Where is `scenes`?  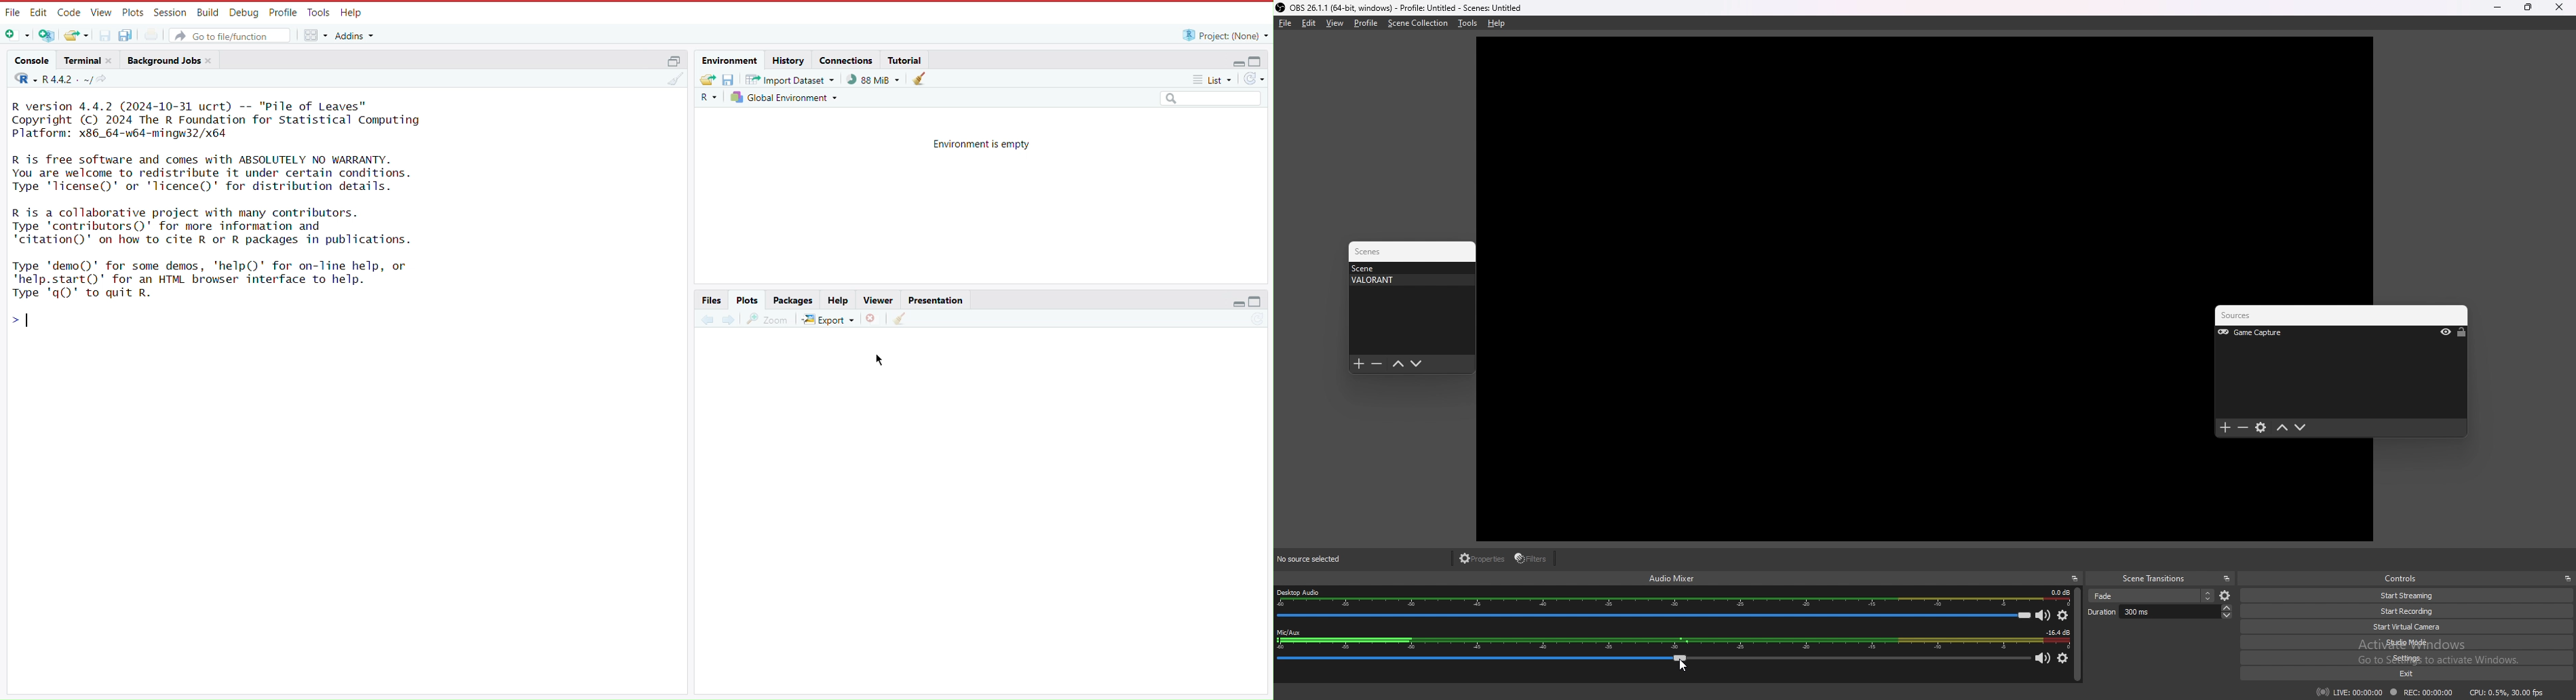 scenes is located at coordinates (1374, 252).